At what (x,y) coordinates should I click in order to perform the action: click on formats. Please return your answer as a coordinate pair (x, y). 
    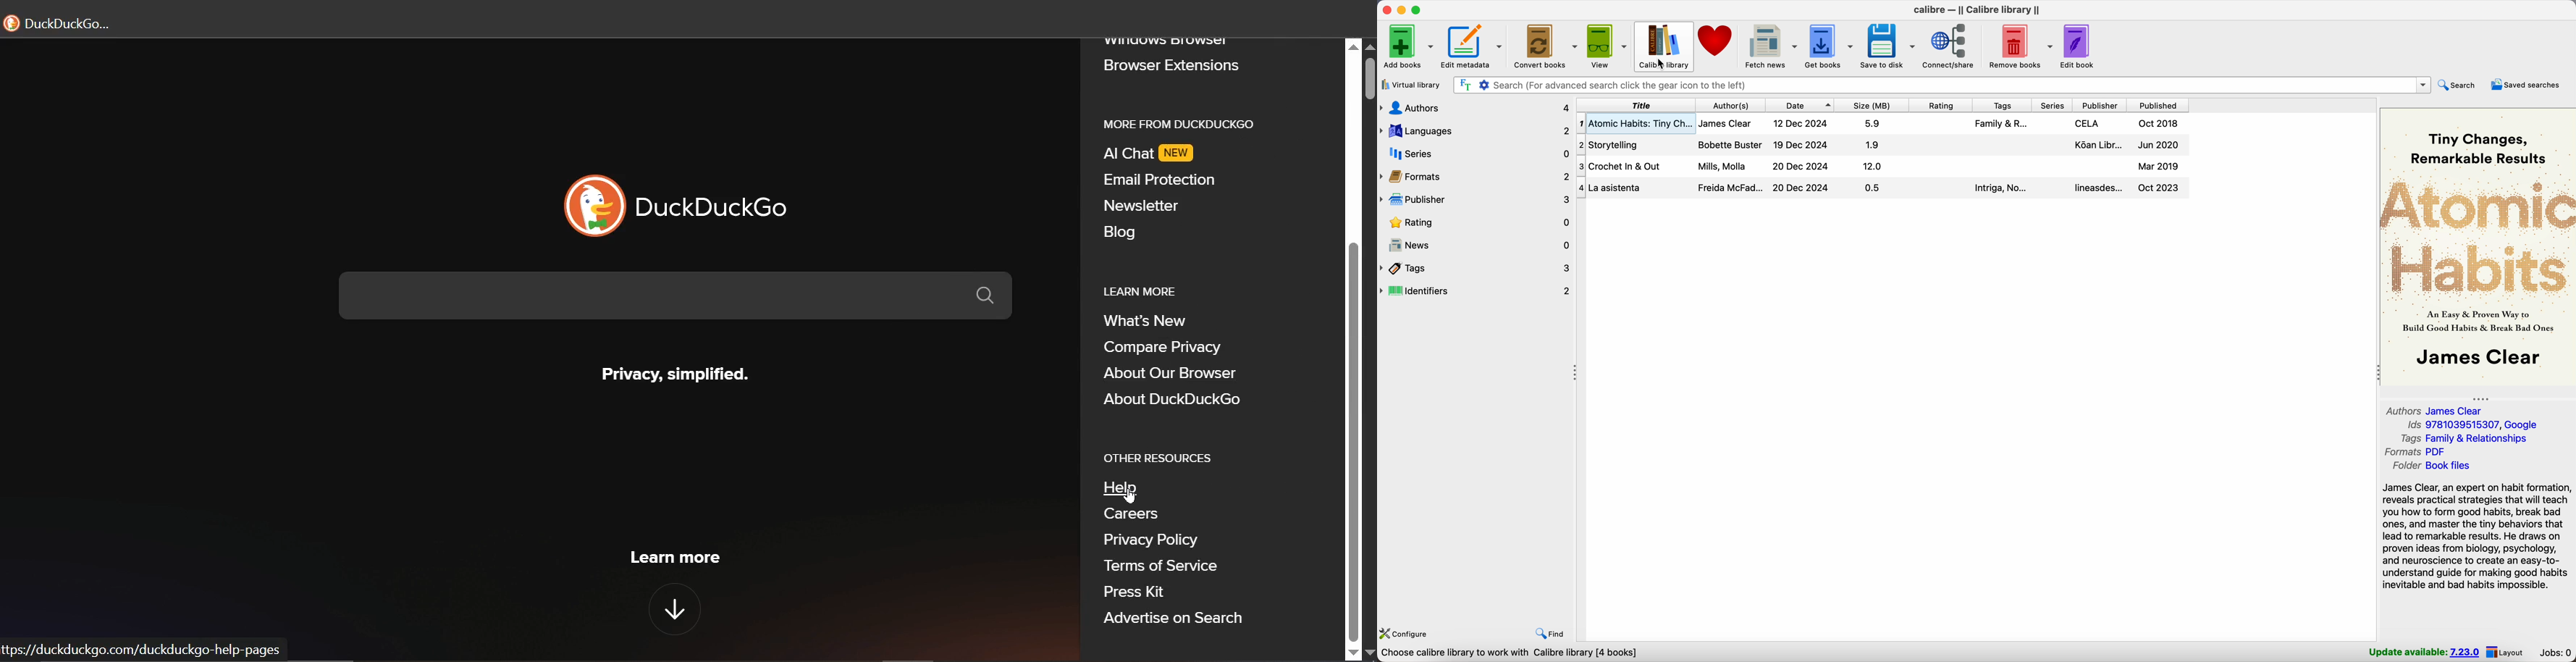
    Looking at the image, I should click on (1476, 176).